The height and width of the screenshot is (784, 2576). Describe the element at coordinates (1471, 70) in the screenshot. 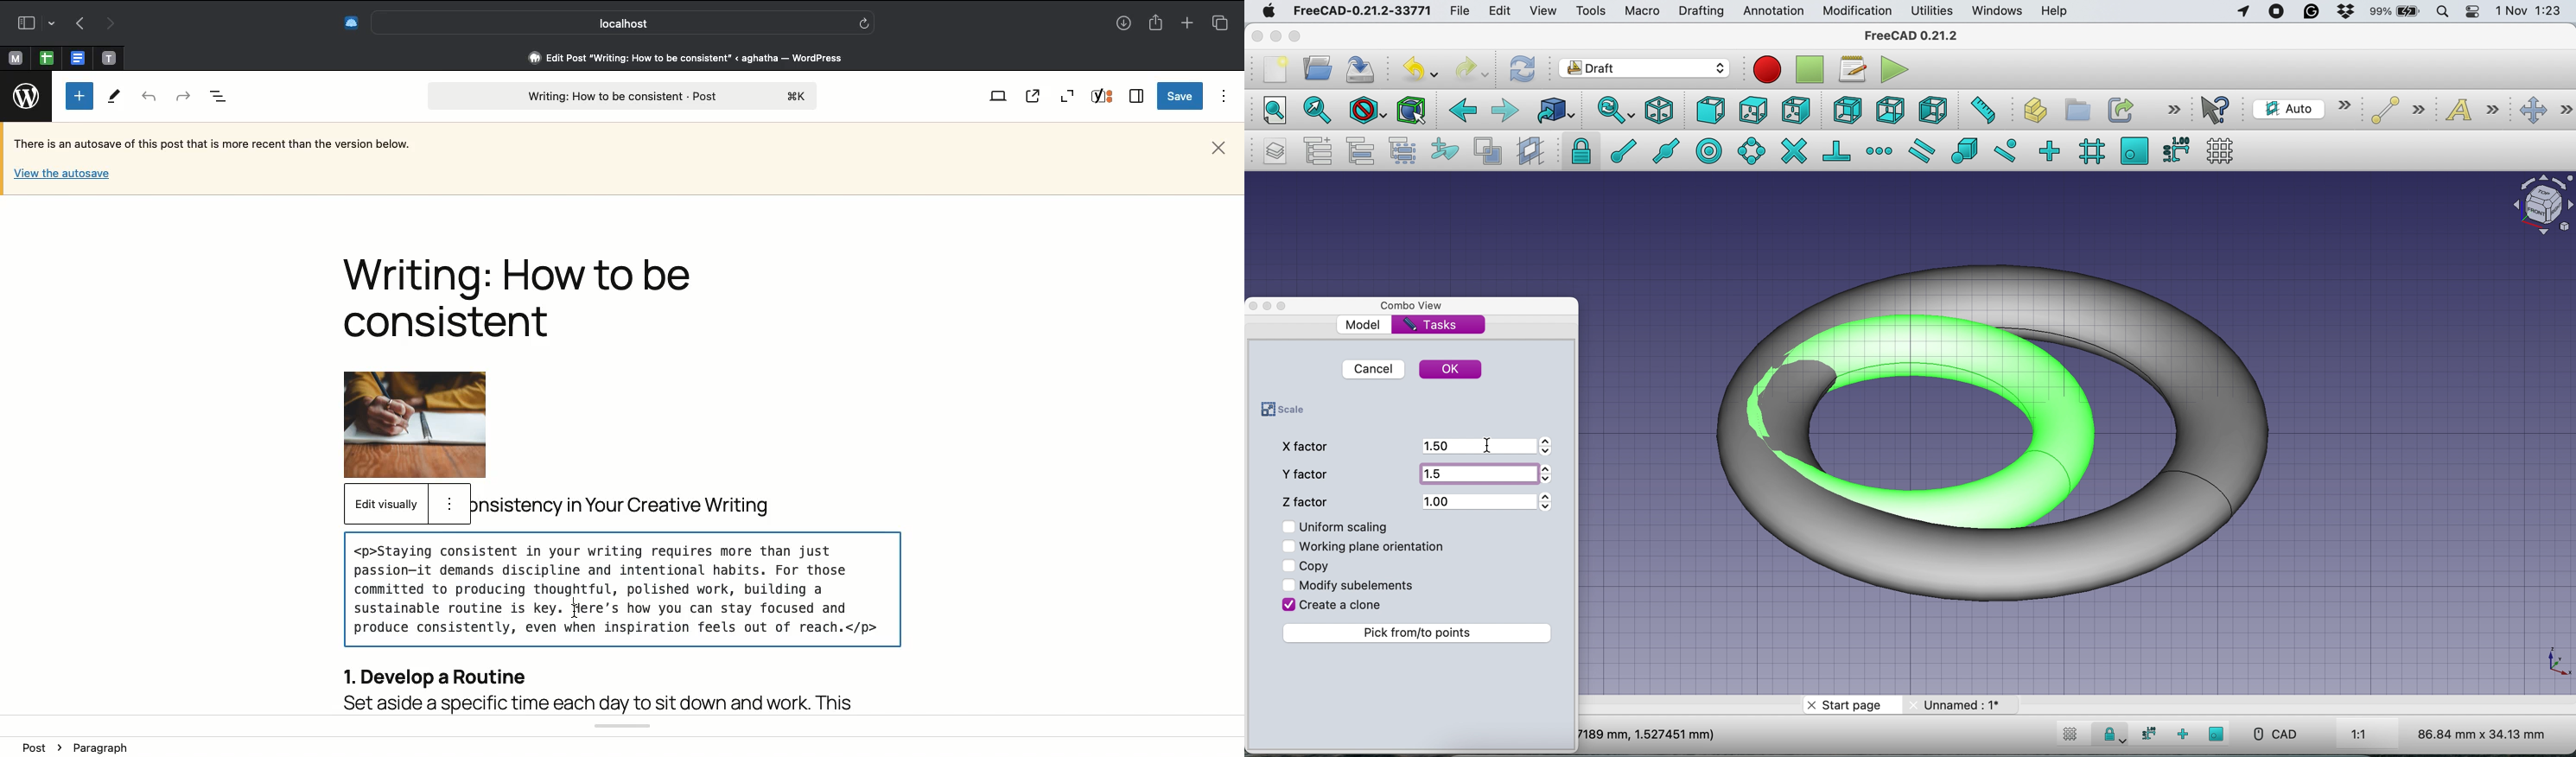

I see `redo` at that location.